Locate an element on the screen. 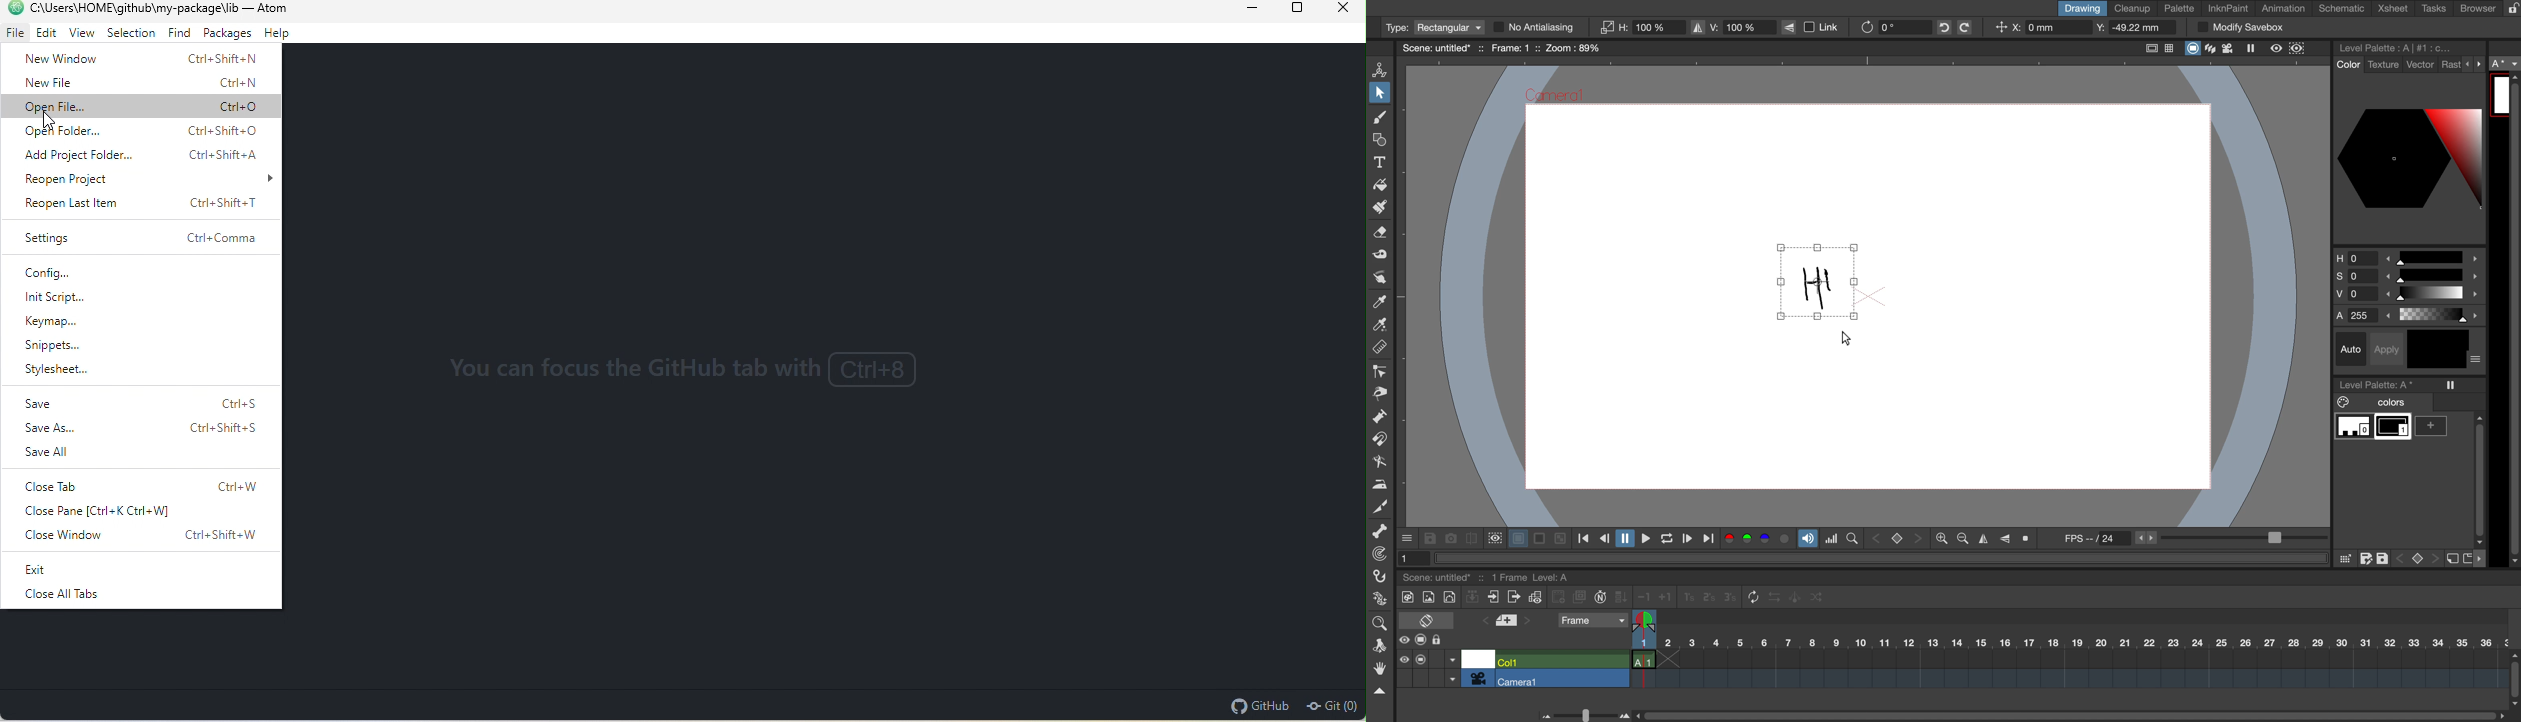 The height and width of the screenshot is (728, 2548). rast is located at coordinates (2451, 65).